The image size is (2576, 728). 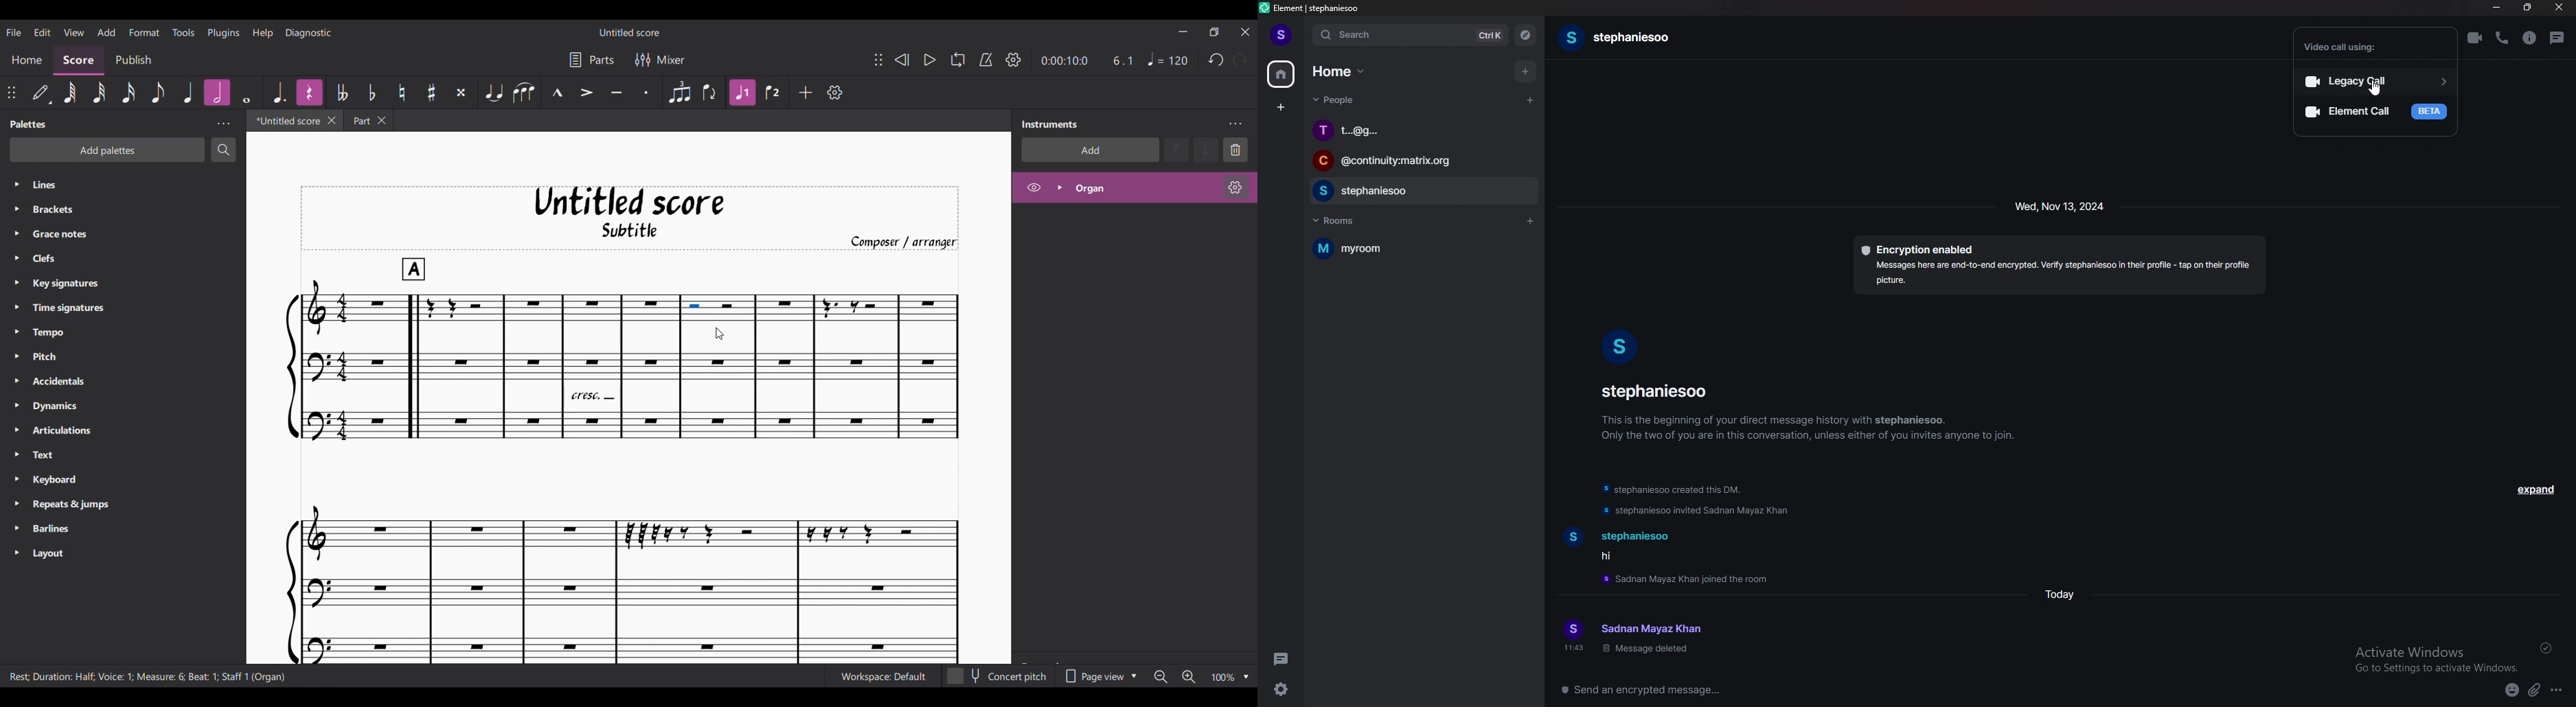 What do you see at coordinates (1420, 192) in the screenshot?
I see `chat` at bounding box center [1420, 192].